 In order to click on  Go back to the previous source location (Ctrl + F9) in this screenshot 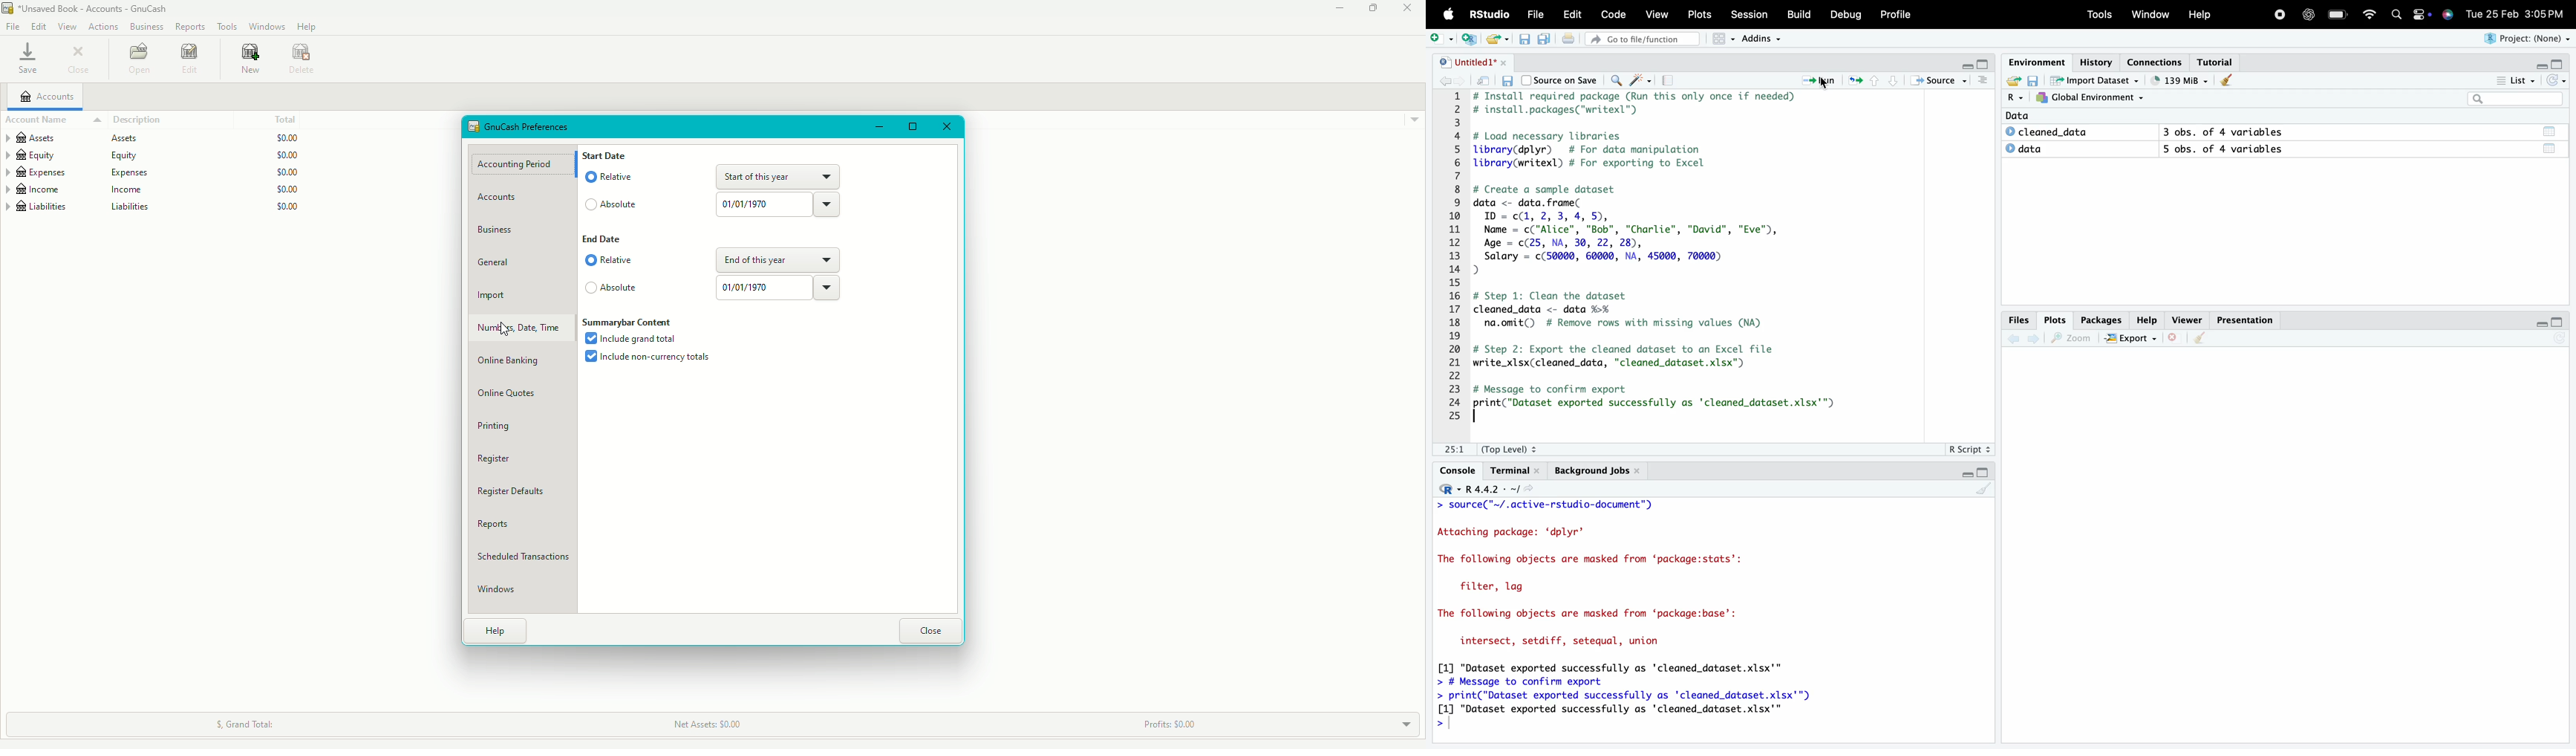, I will do `click(2013, 338)`.